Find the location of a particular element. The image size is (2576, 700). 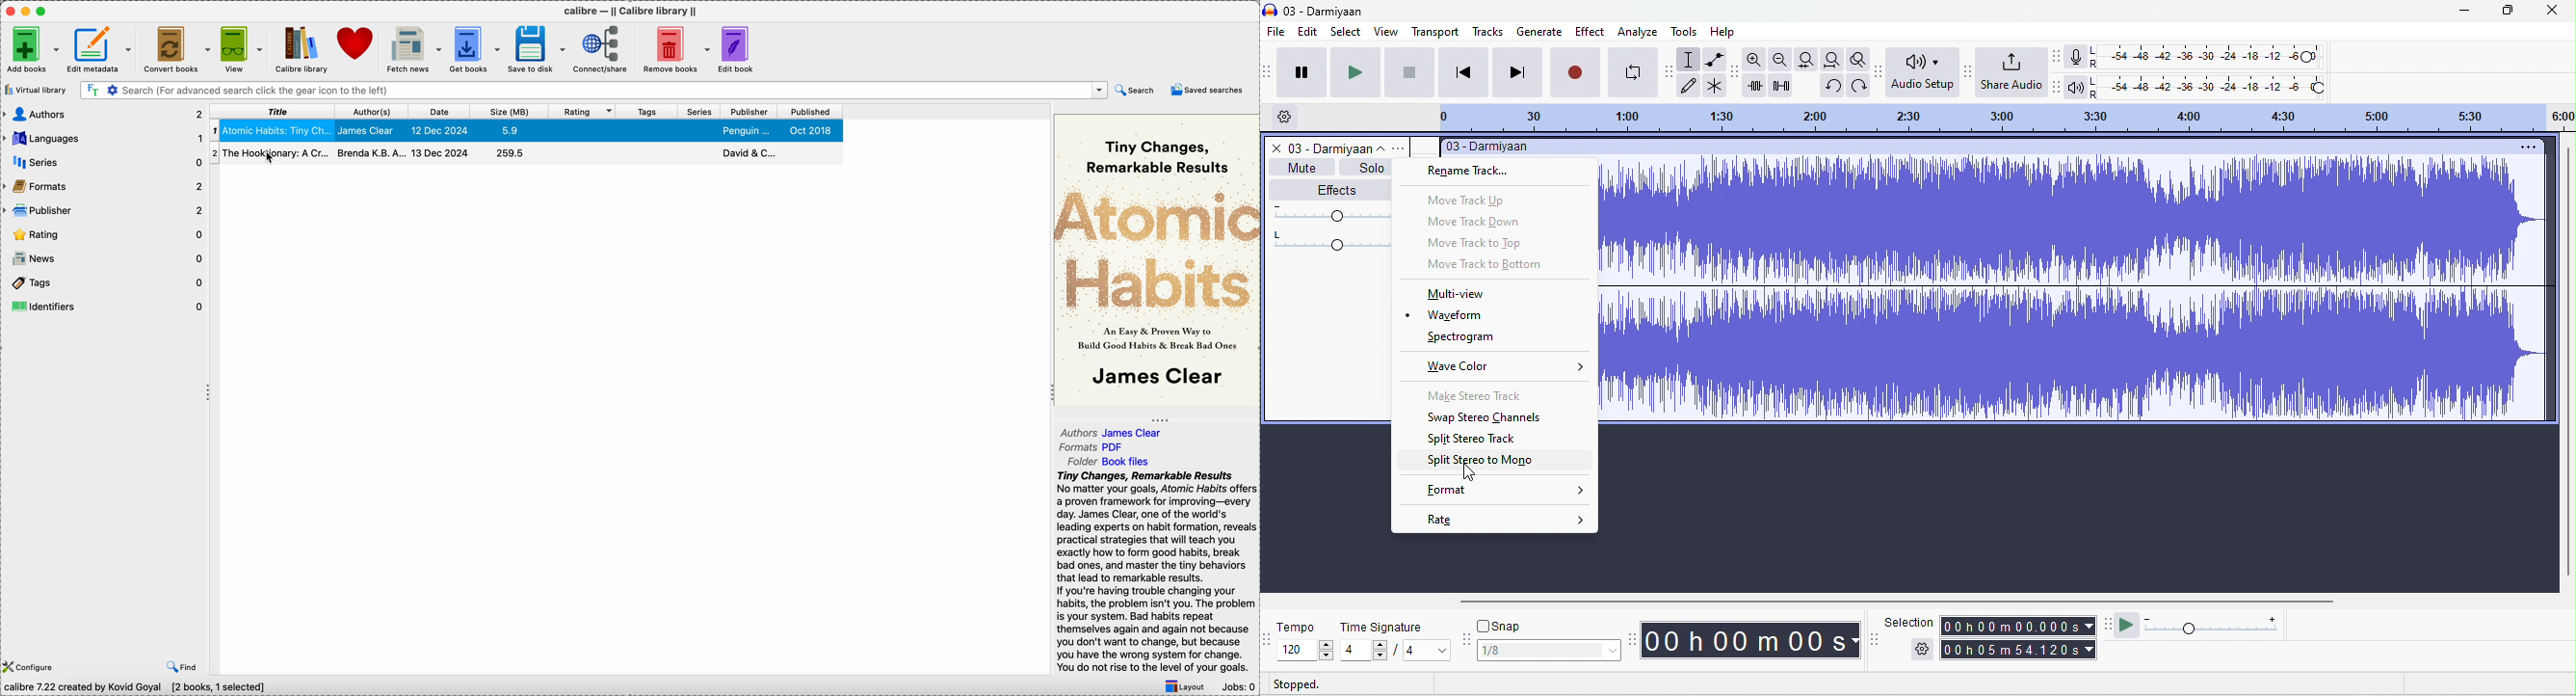

time signature is located at coordinates (1383, 625).